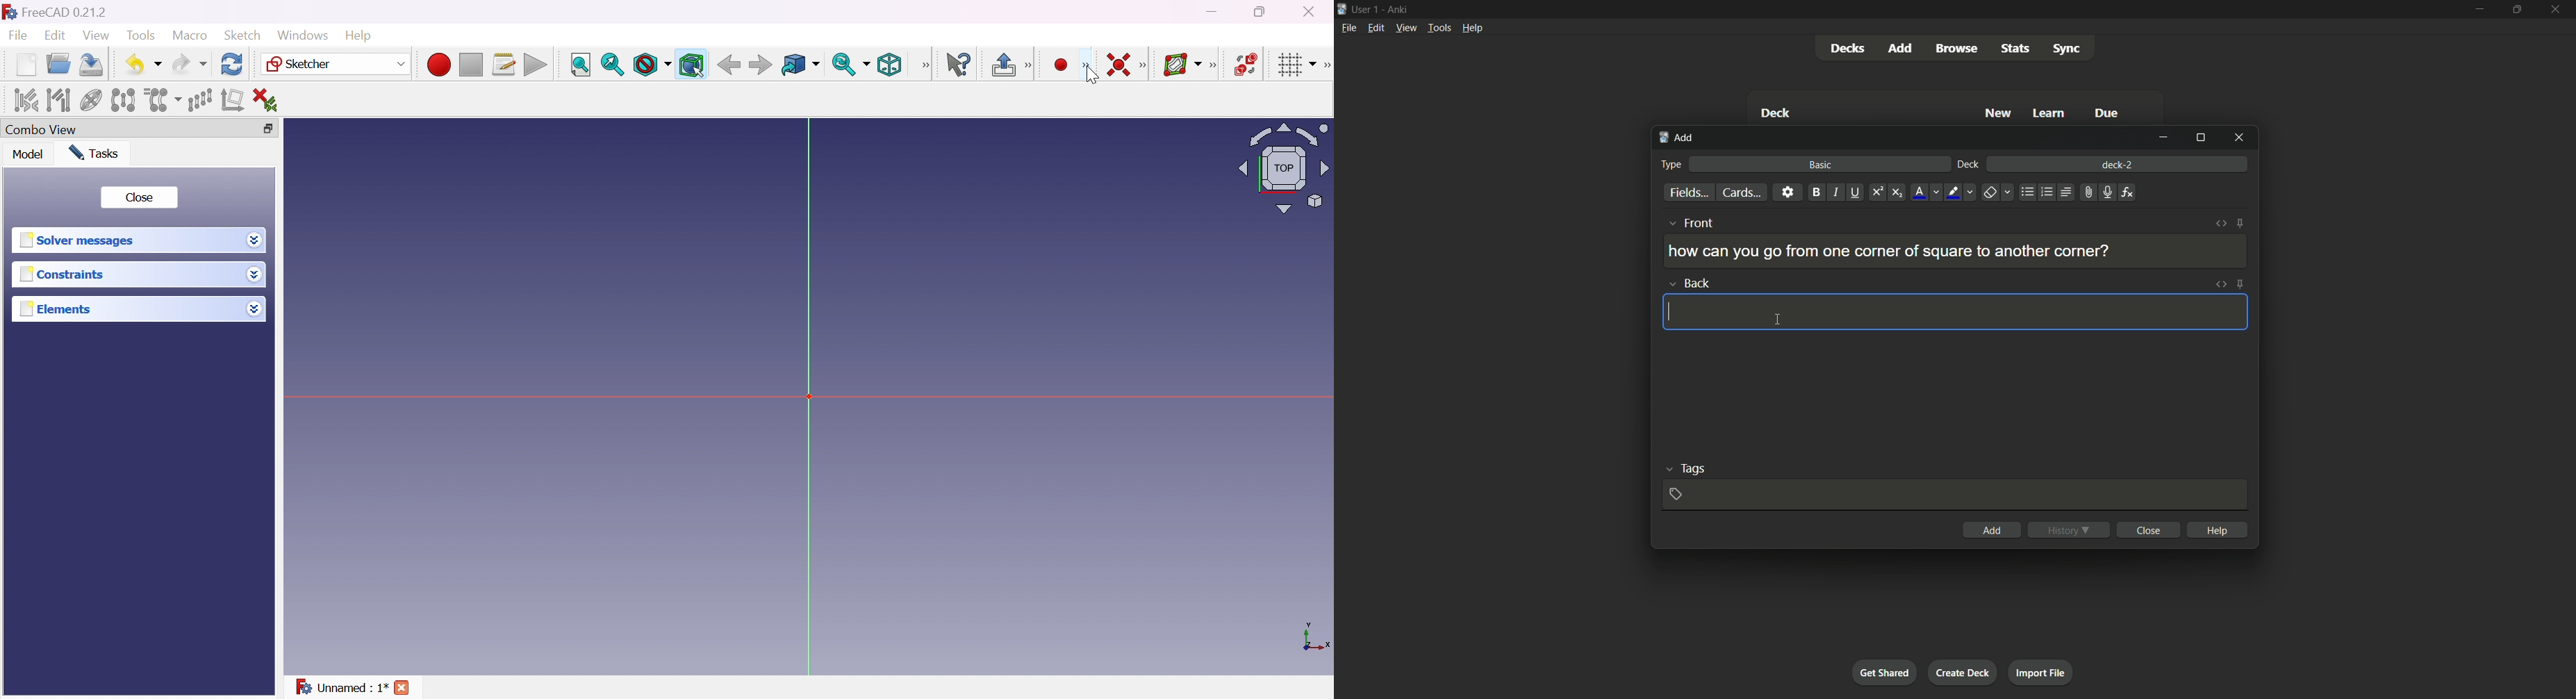 The image size is (2576, 700). Describe the element at coordinates (1995, 530) in the screenshot. I see `add` at that location.